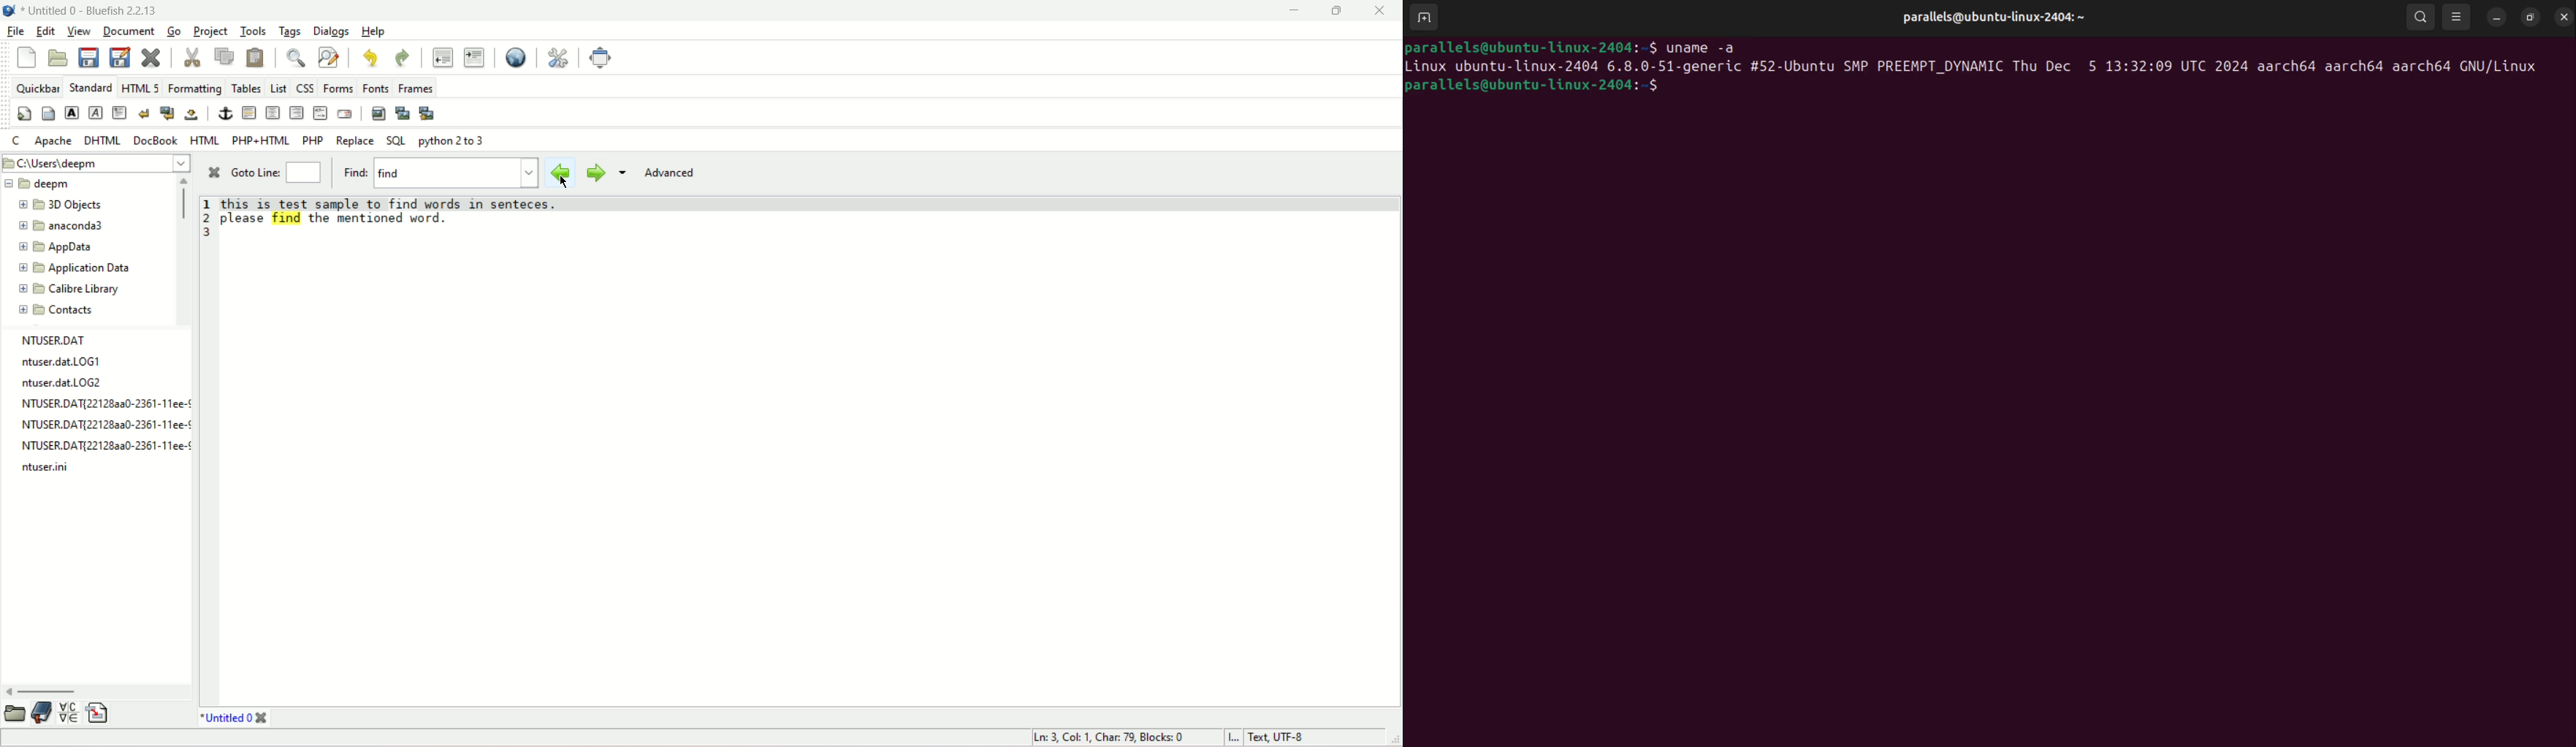 This screenshot has height=756, width=2576. What do you see at coordinates (104, 404) in the screenshot?
I see `NTUSER.DAT{221282a0-2361-11ee-¢` at bounding box center [104, 404].